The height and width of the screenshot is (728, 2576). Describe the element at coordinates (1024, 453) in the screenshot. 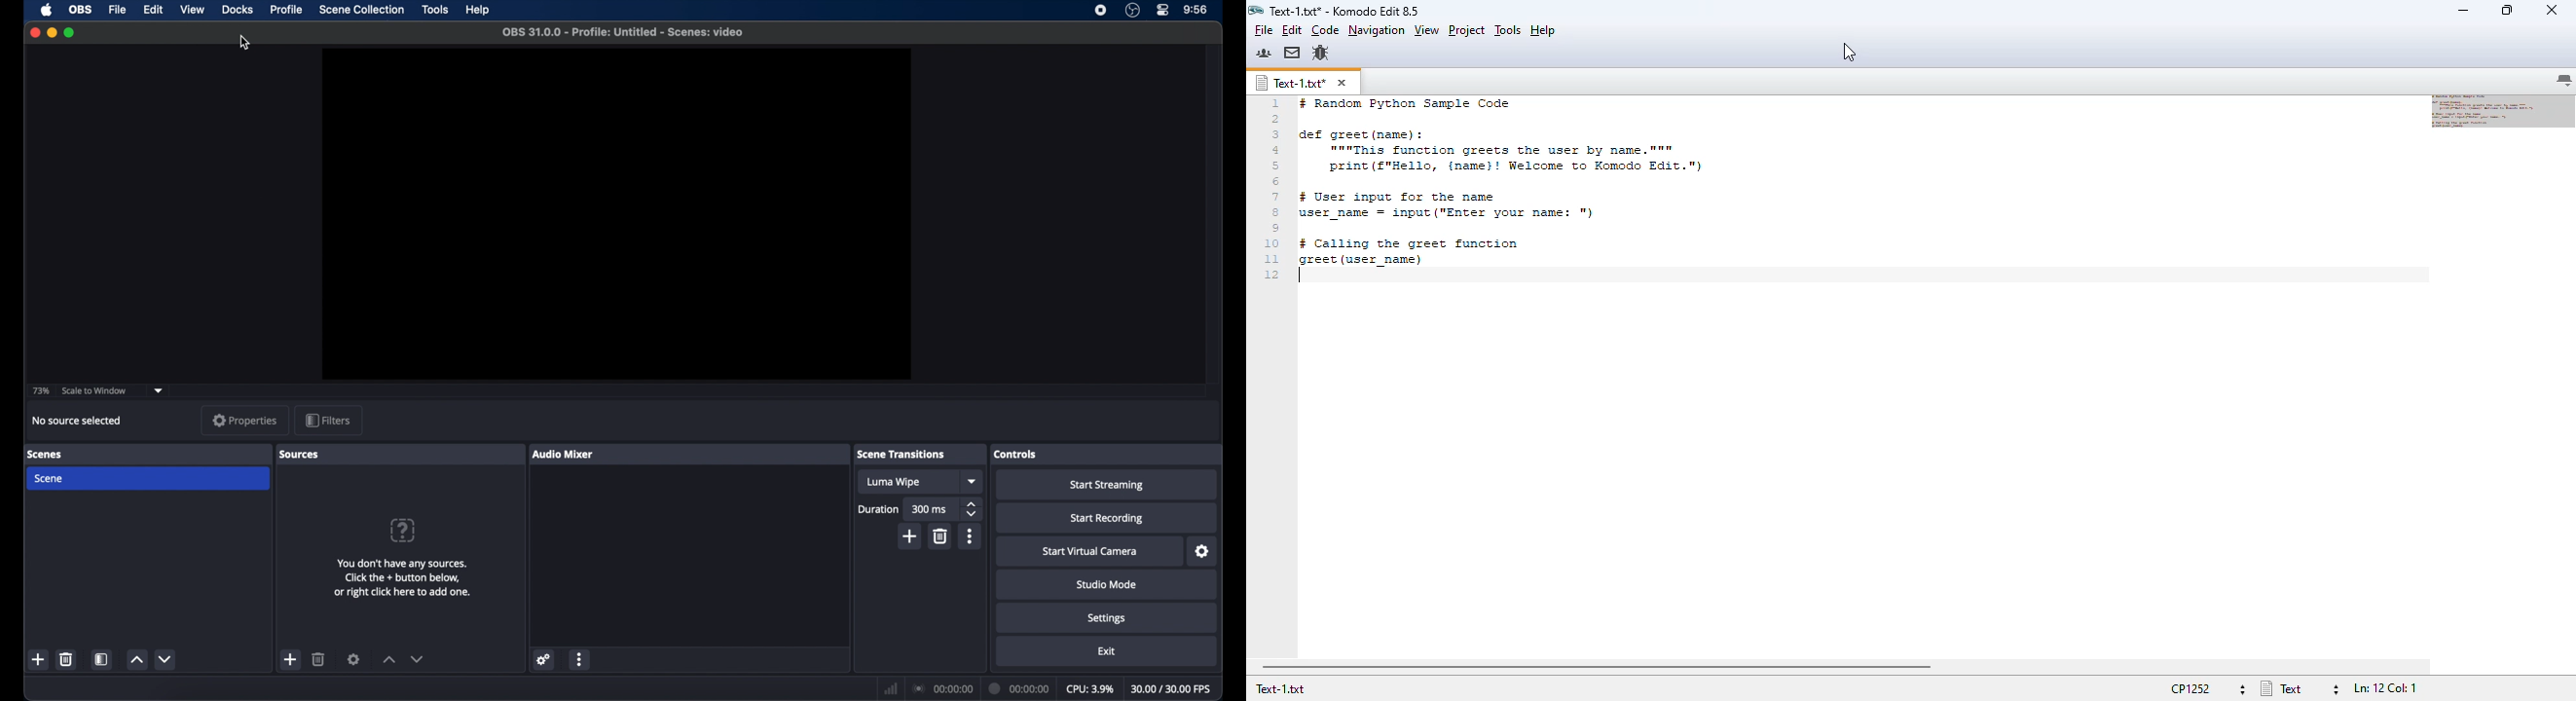

I see `controls` at that location.